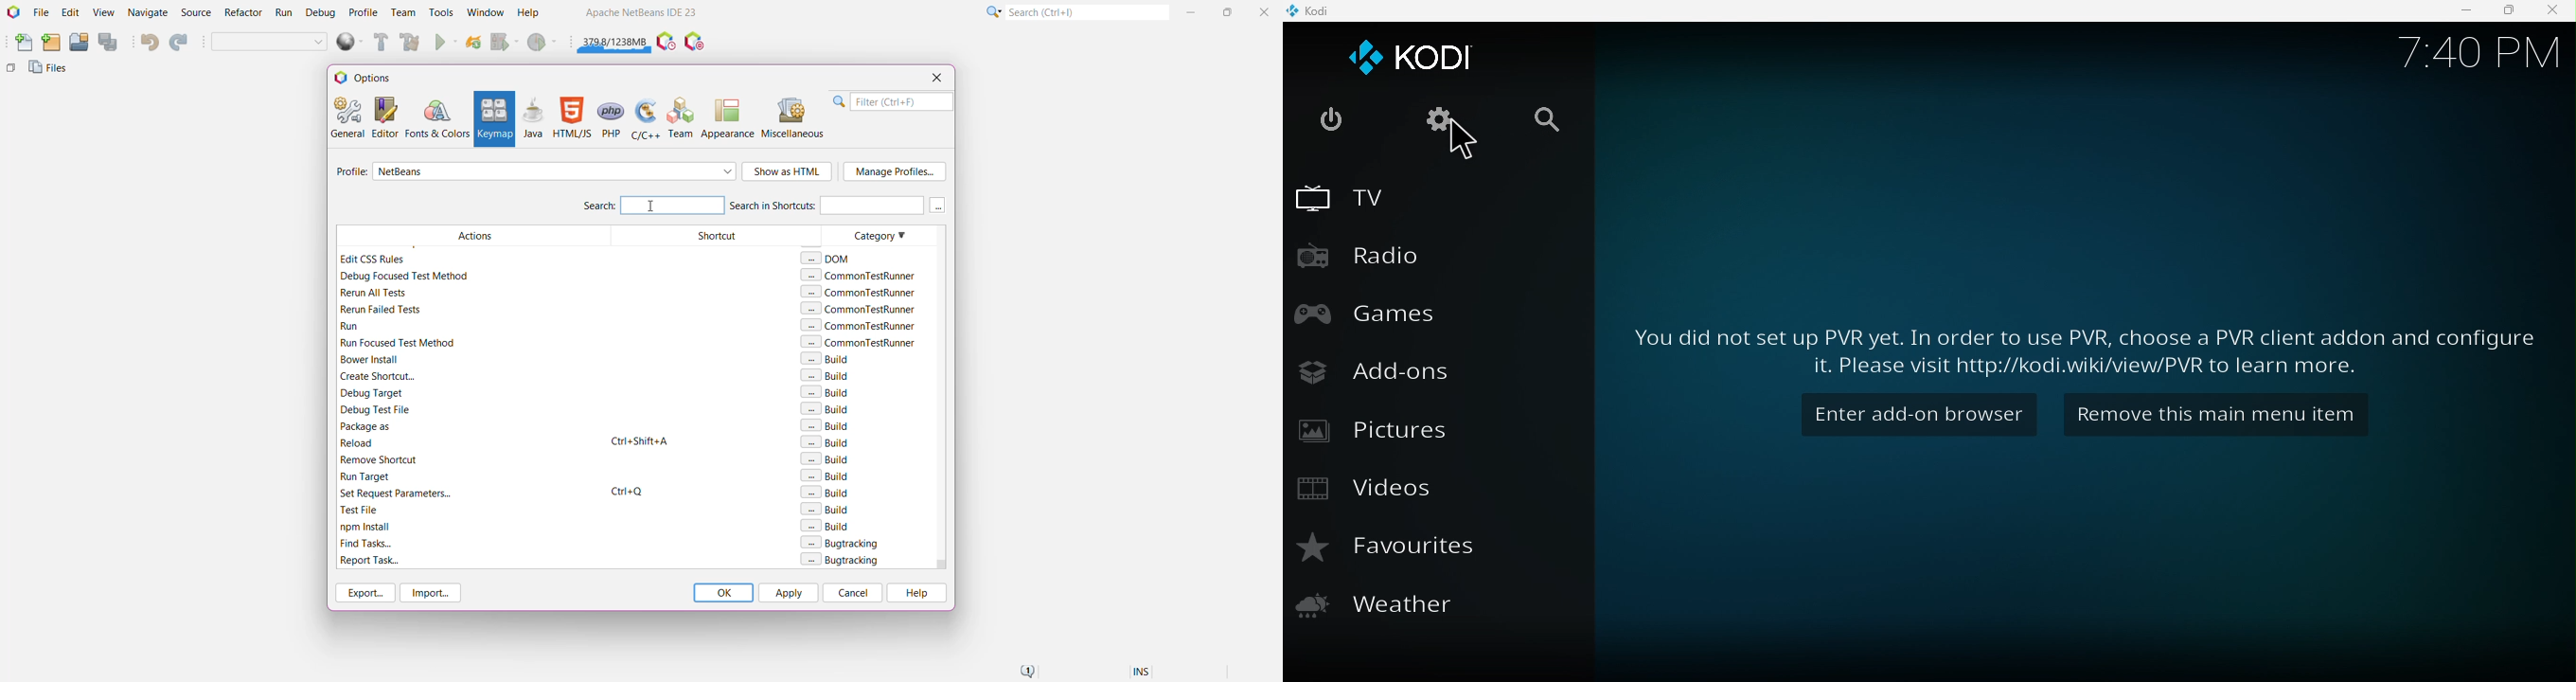  I want to click on Enter add-on browser, so click(1915, 414).